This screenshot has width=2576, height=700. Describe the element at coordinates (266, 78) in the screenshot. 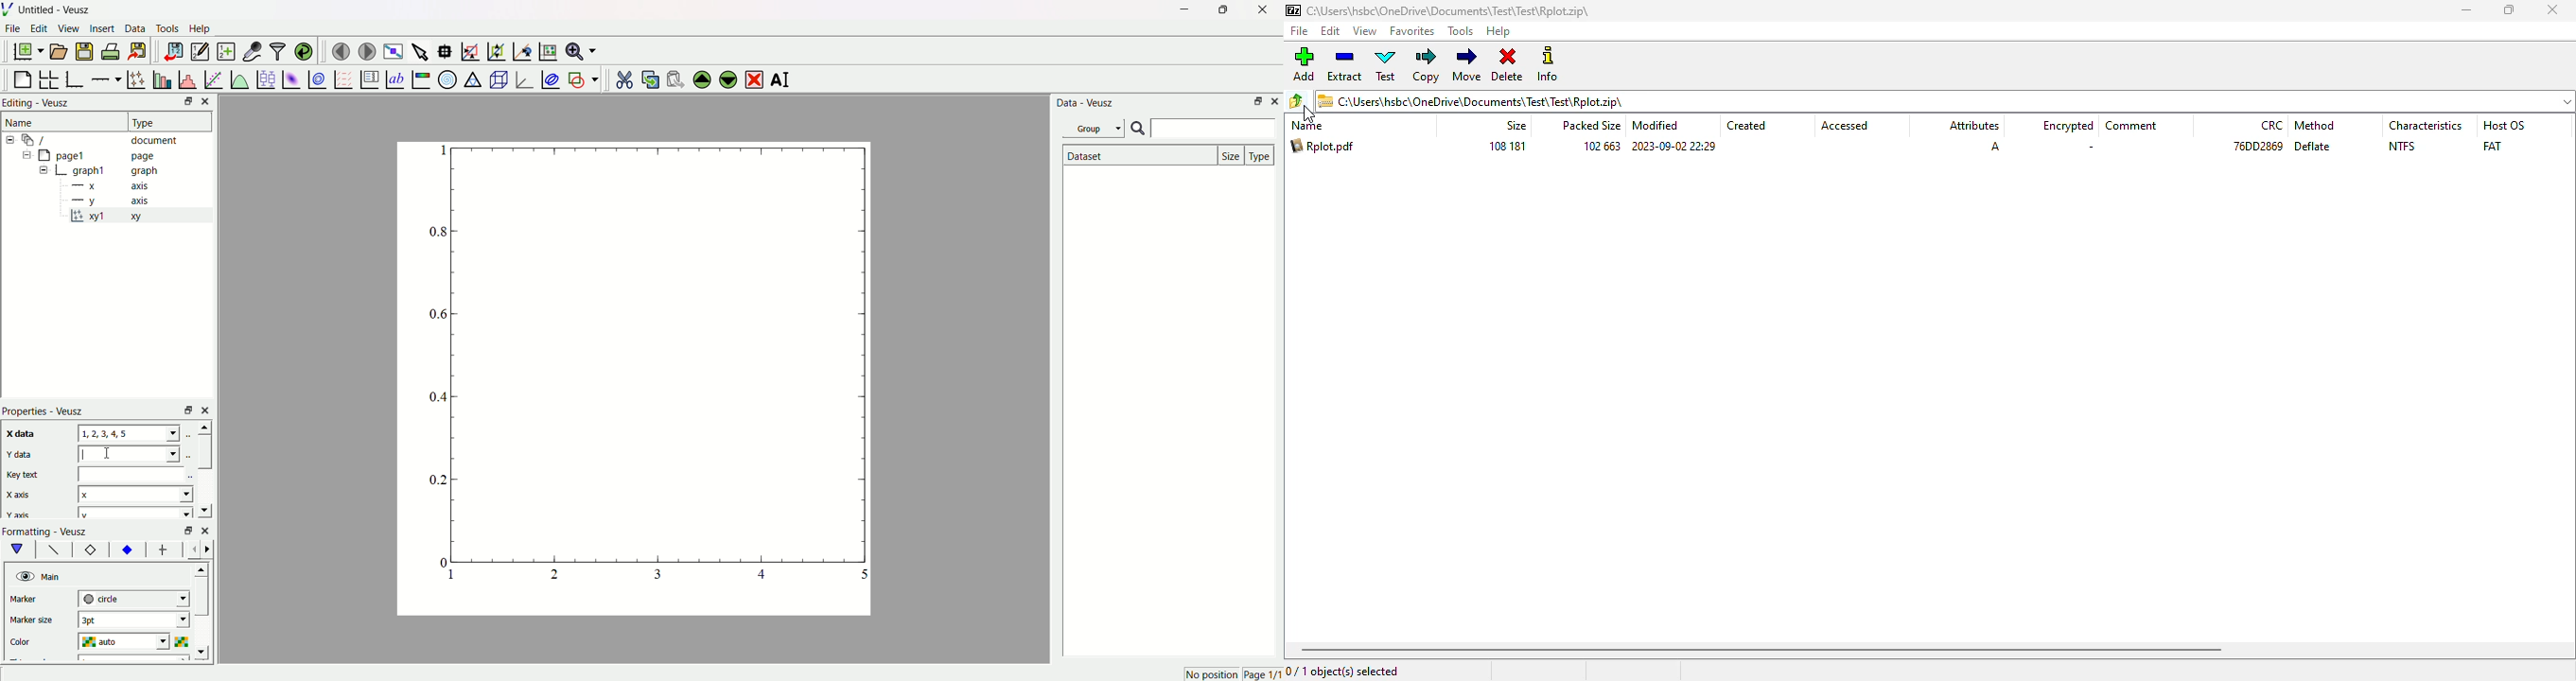

I see `plot box plots` at that location.